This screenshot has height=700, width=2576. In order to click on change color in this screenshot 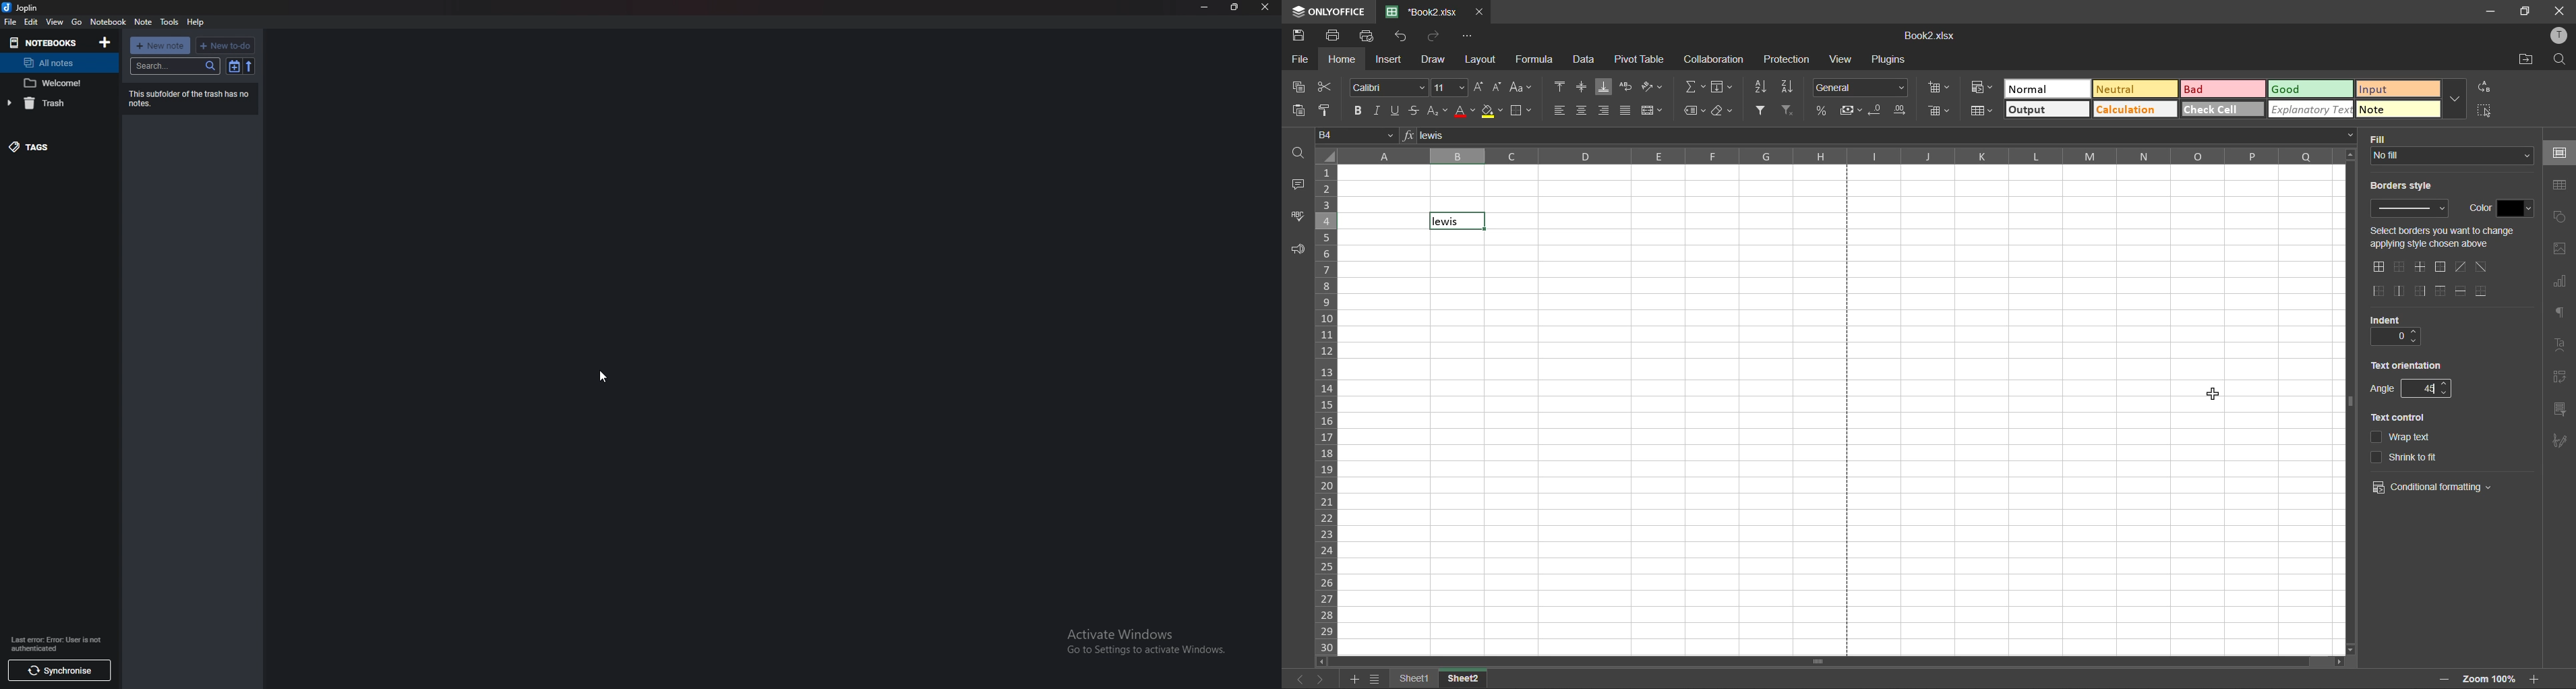, I will do `click(2518, 207)`.